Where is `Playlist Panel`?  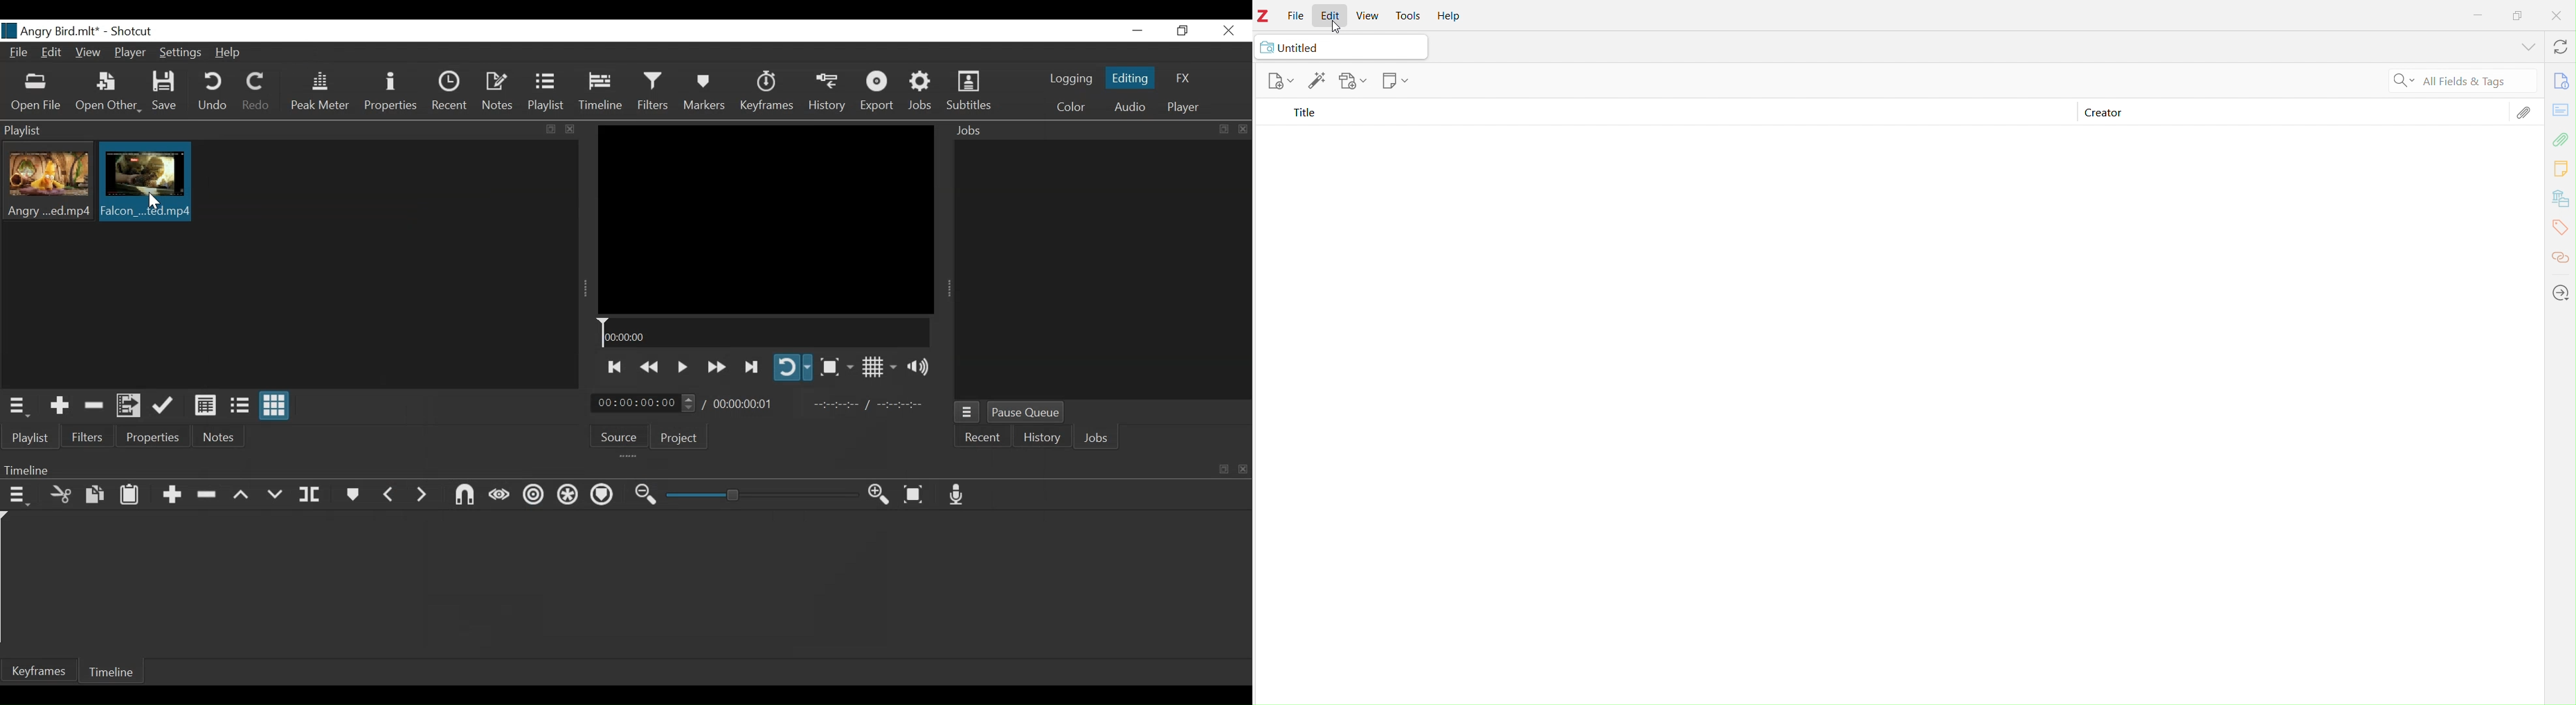 Playlist Panel is located at coordinates (271, 129).